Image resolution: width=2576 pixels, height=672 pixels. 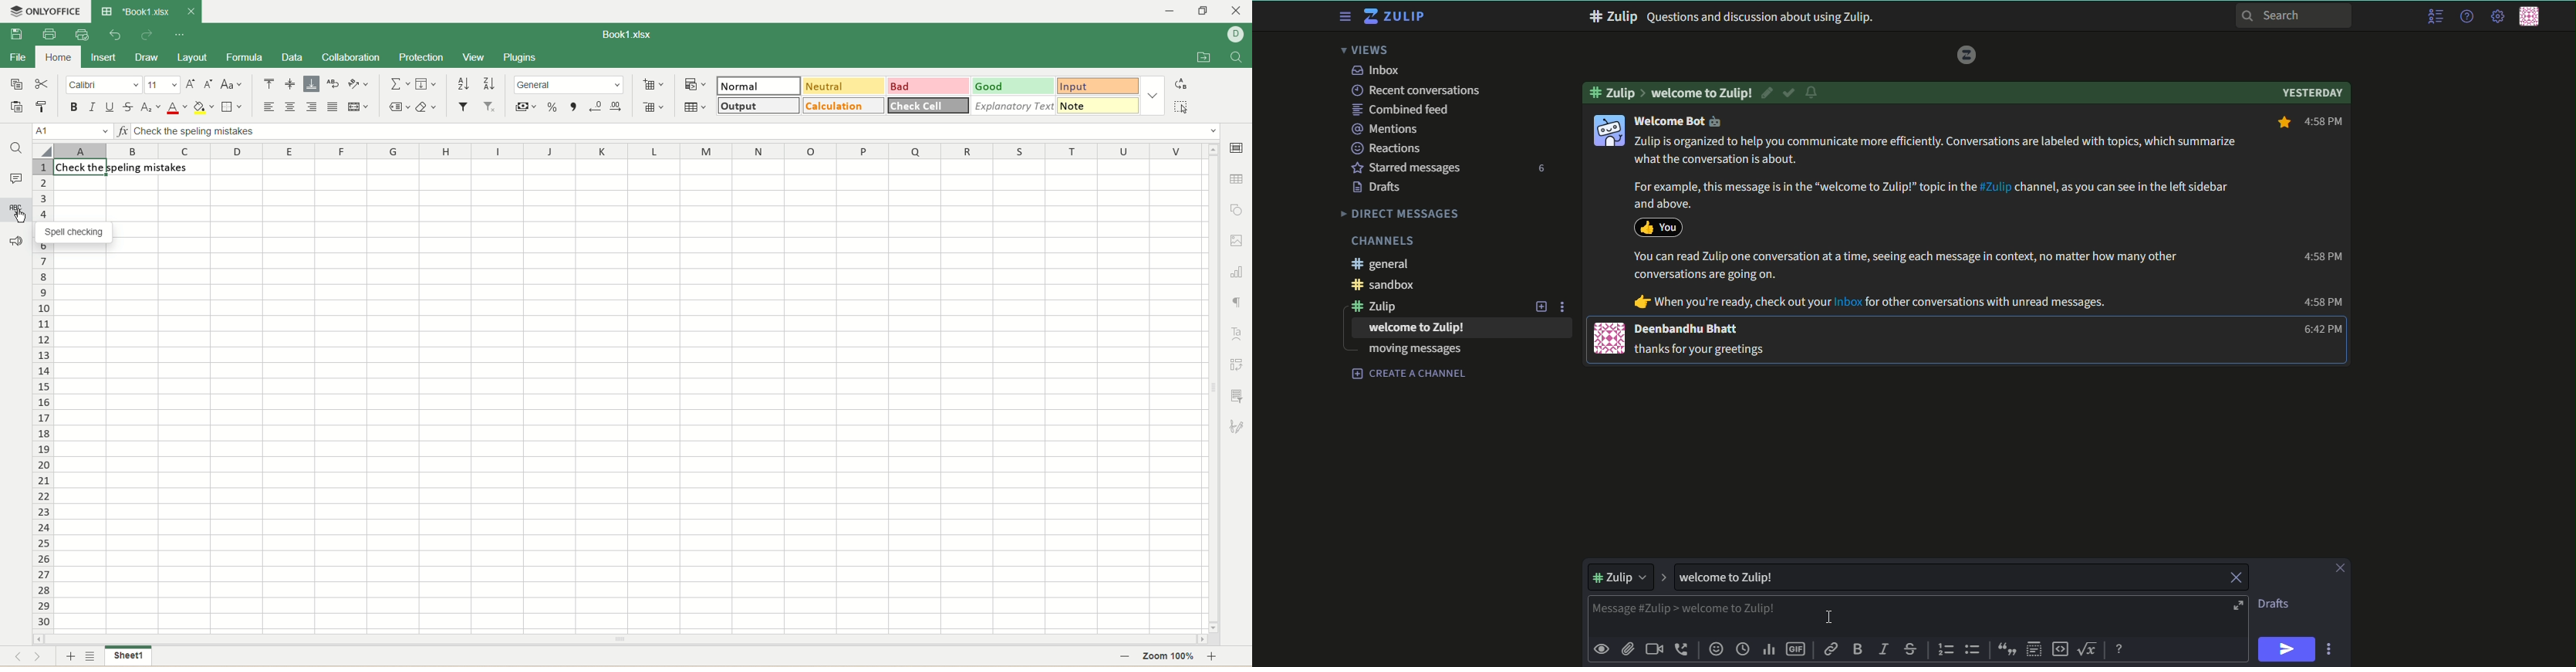 What do you see at coordinates (1654, 649) in the screenshot?
I see `add video call` at bounding box center [1654, 649].